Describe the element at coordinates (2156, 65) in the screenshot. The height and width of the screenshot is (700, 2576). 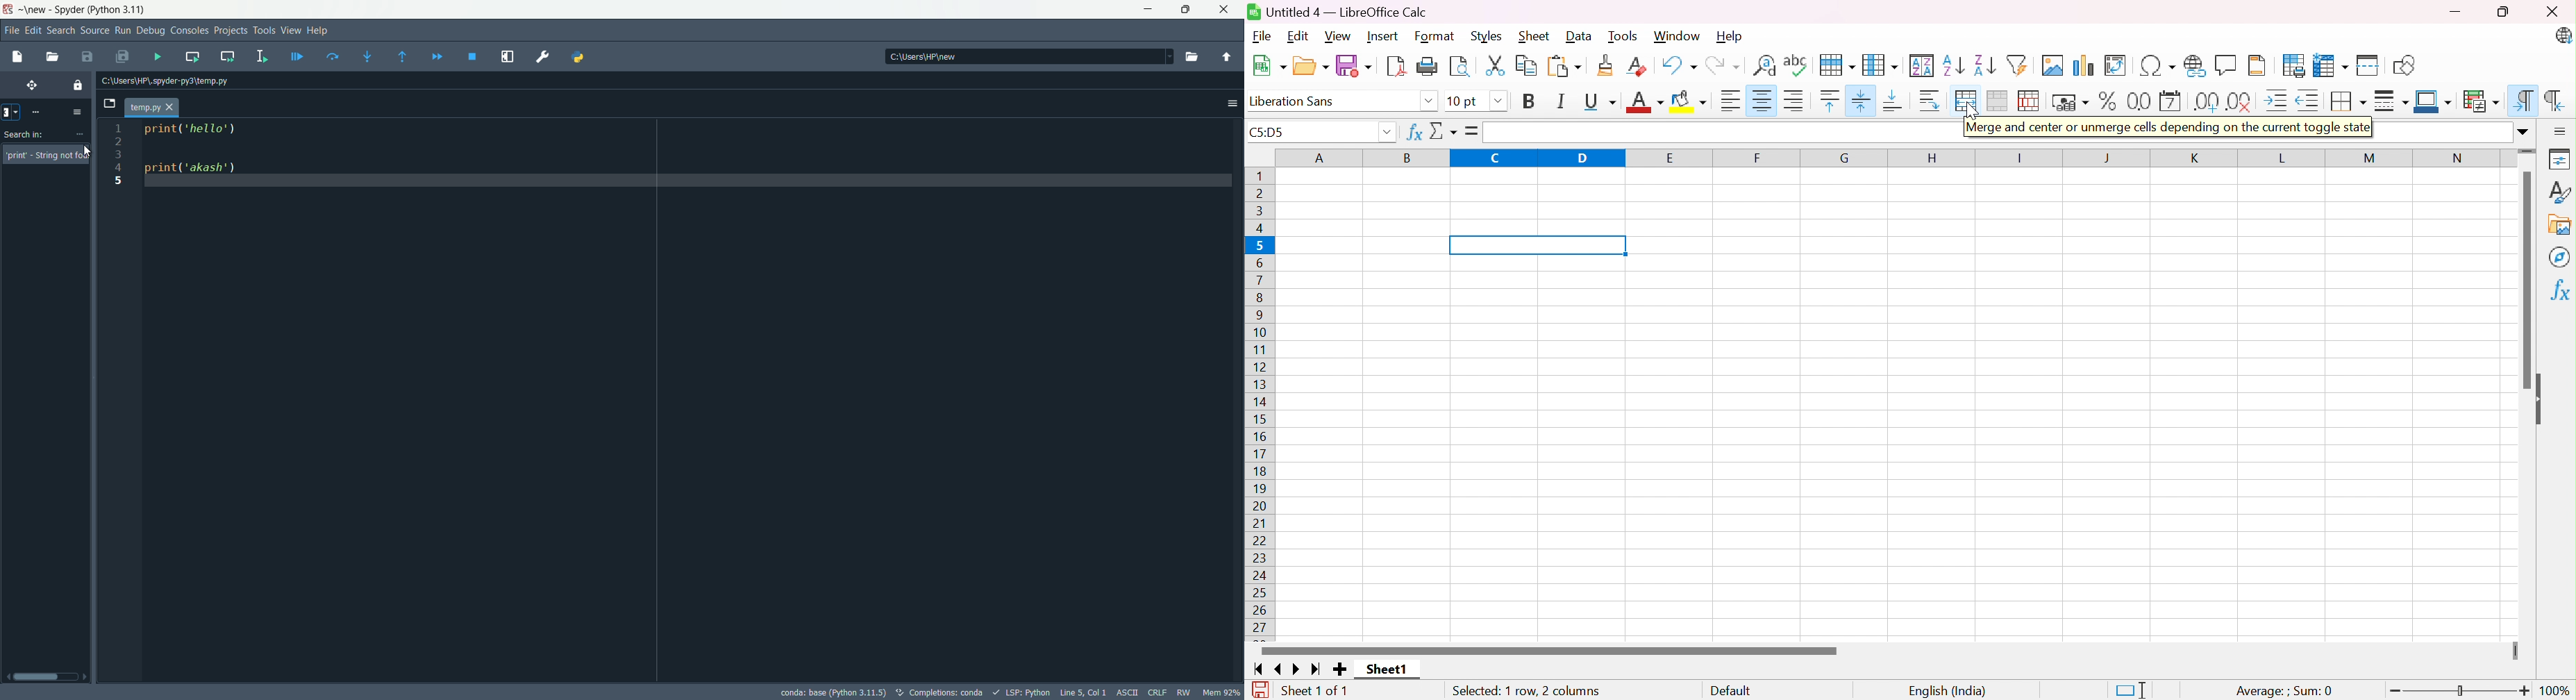
I see `Insert Special Characters` at that location.